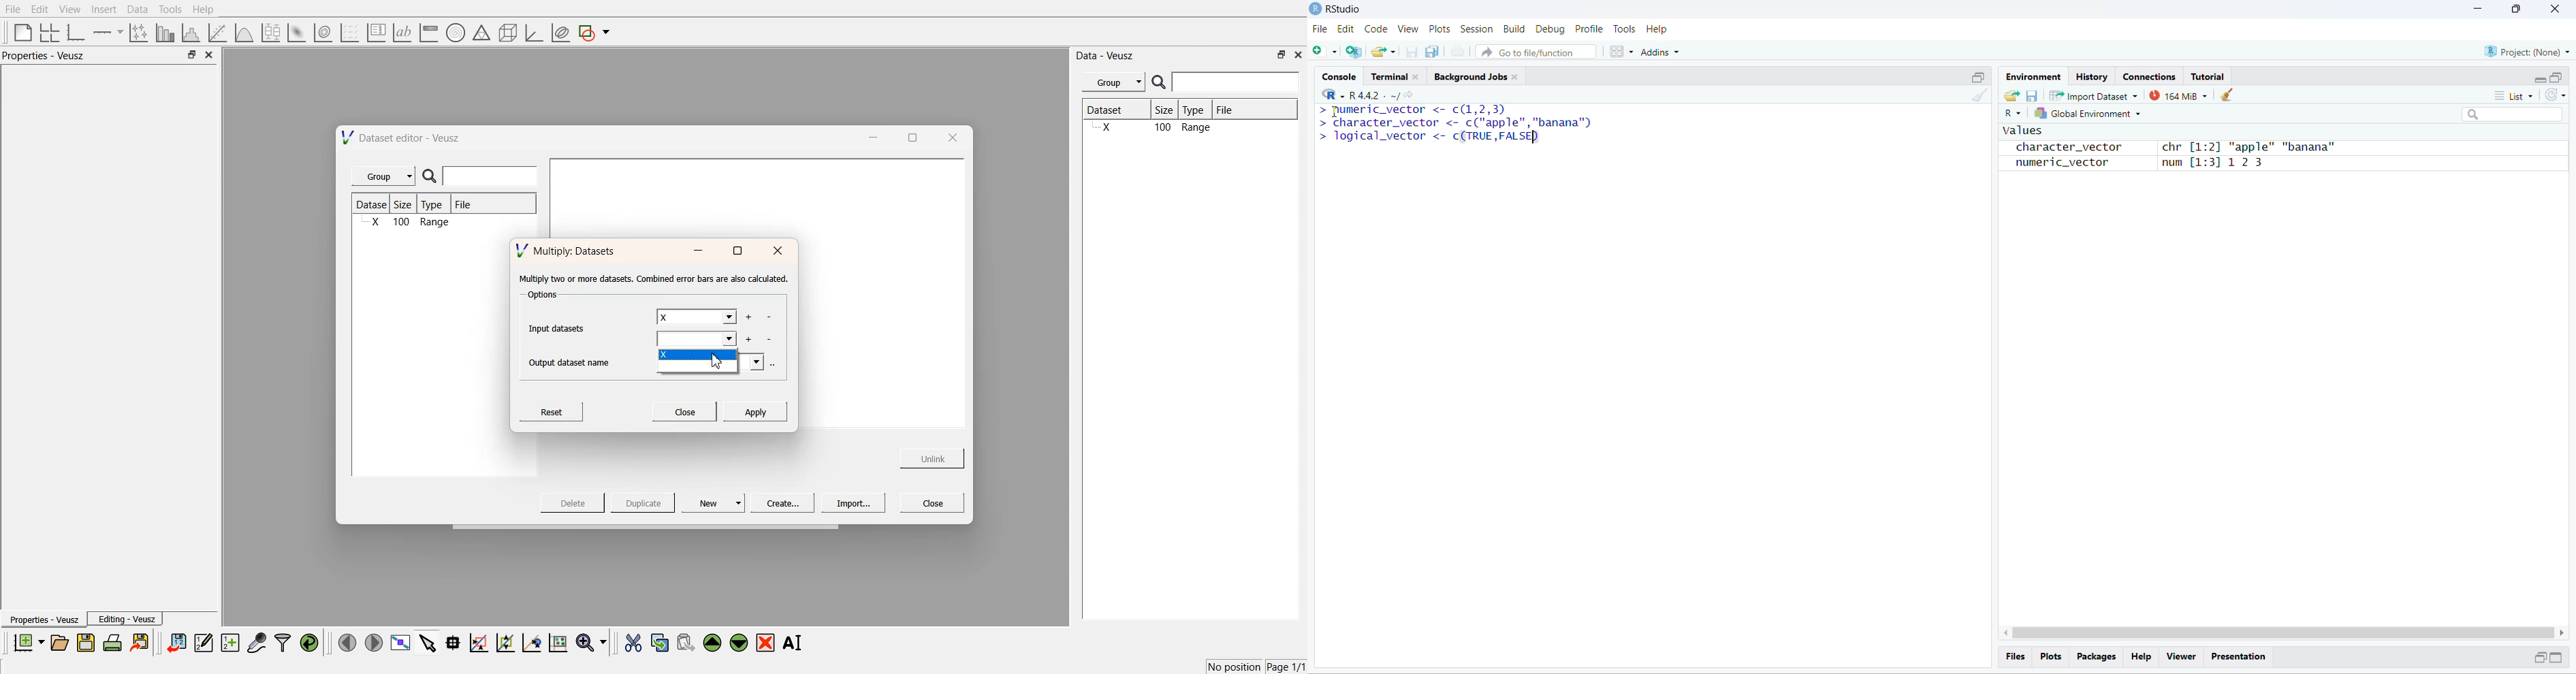 The image size is (2576, 700). Describe the element at coordinates (1479, 75) in the screenshot. I see `Background Jobs` at that location.